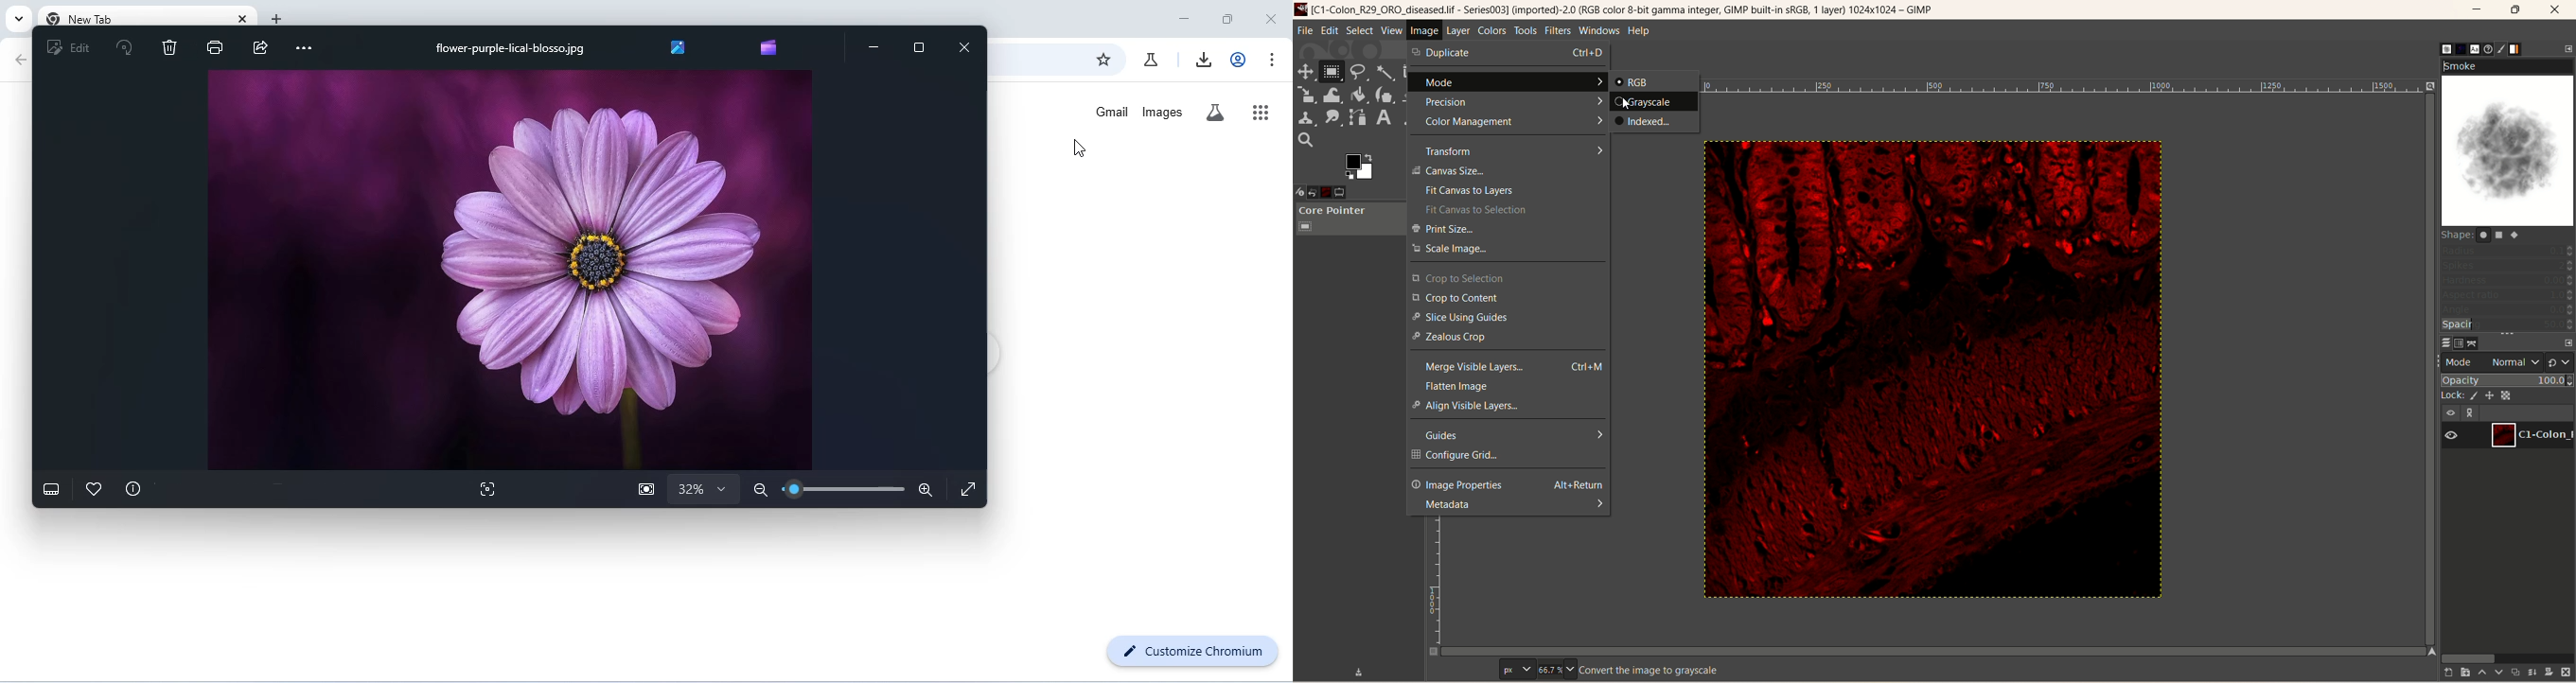  What do you see at coordinates (2508, 266) in the screenshot?
I see `spikes` at bounding box center [2508, 266].